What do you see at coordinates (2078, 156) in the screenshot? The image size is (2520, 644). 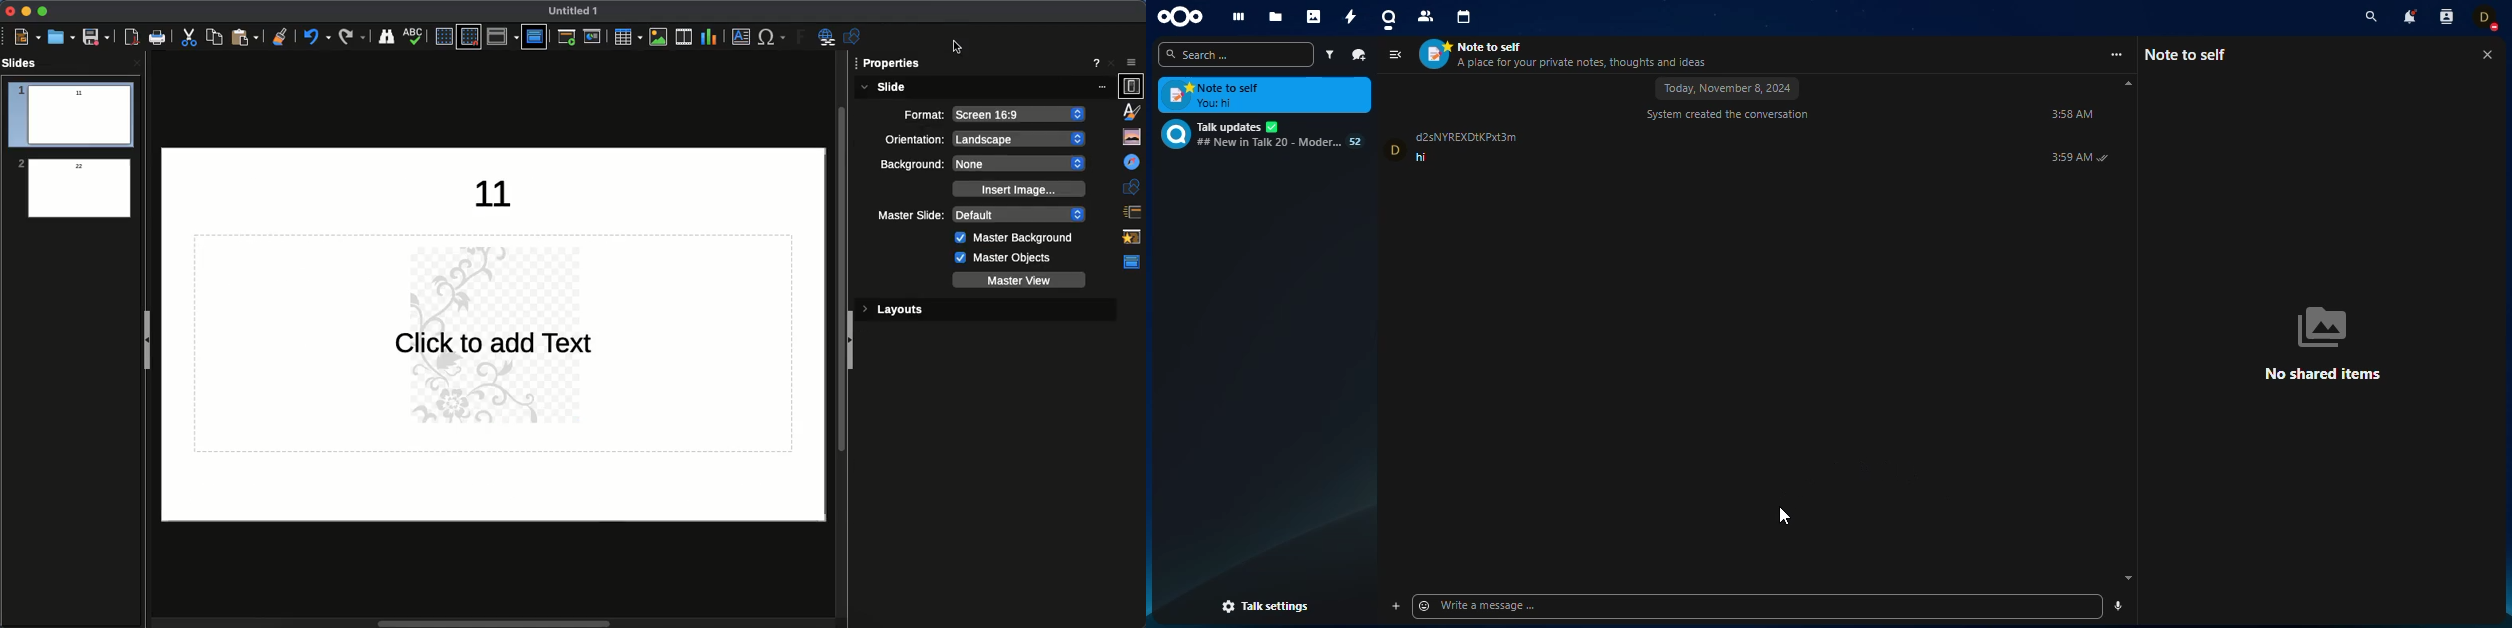 I see `message time` at bounding box center [2078, 156].